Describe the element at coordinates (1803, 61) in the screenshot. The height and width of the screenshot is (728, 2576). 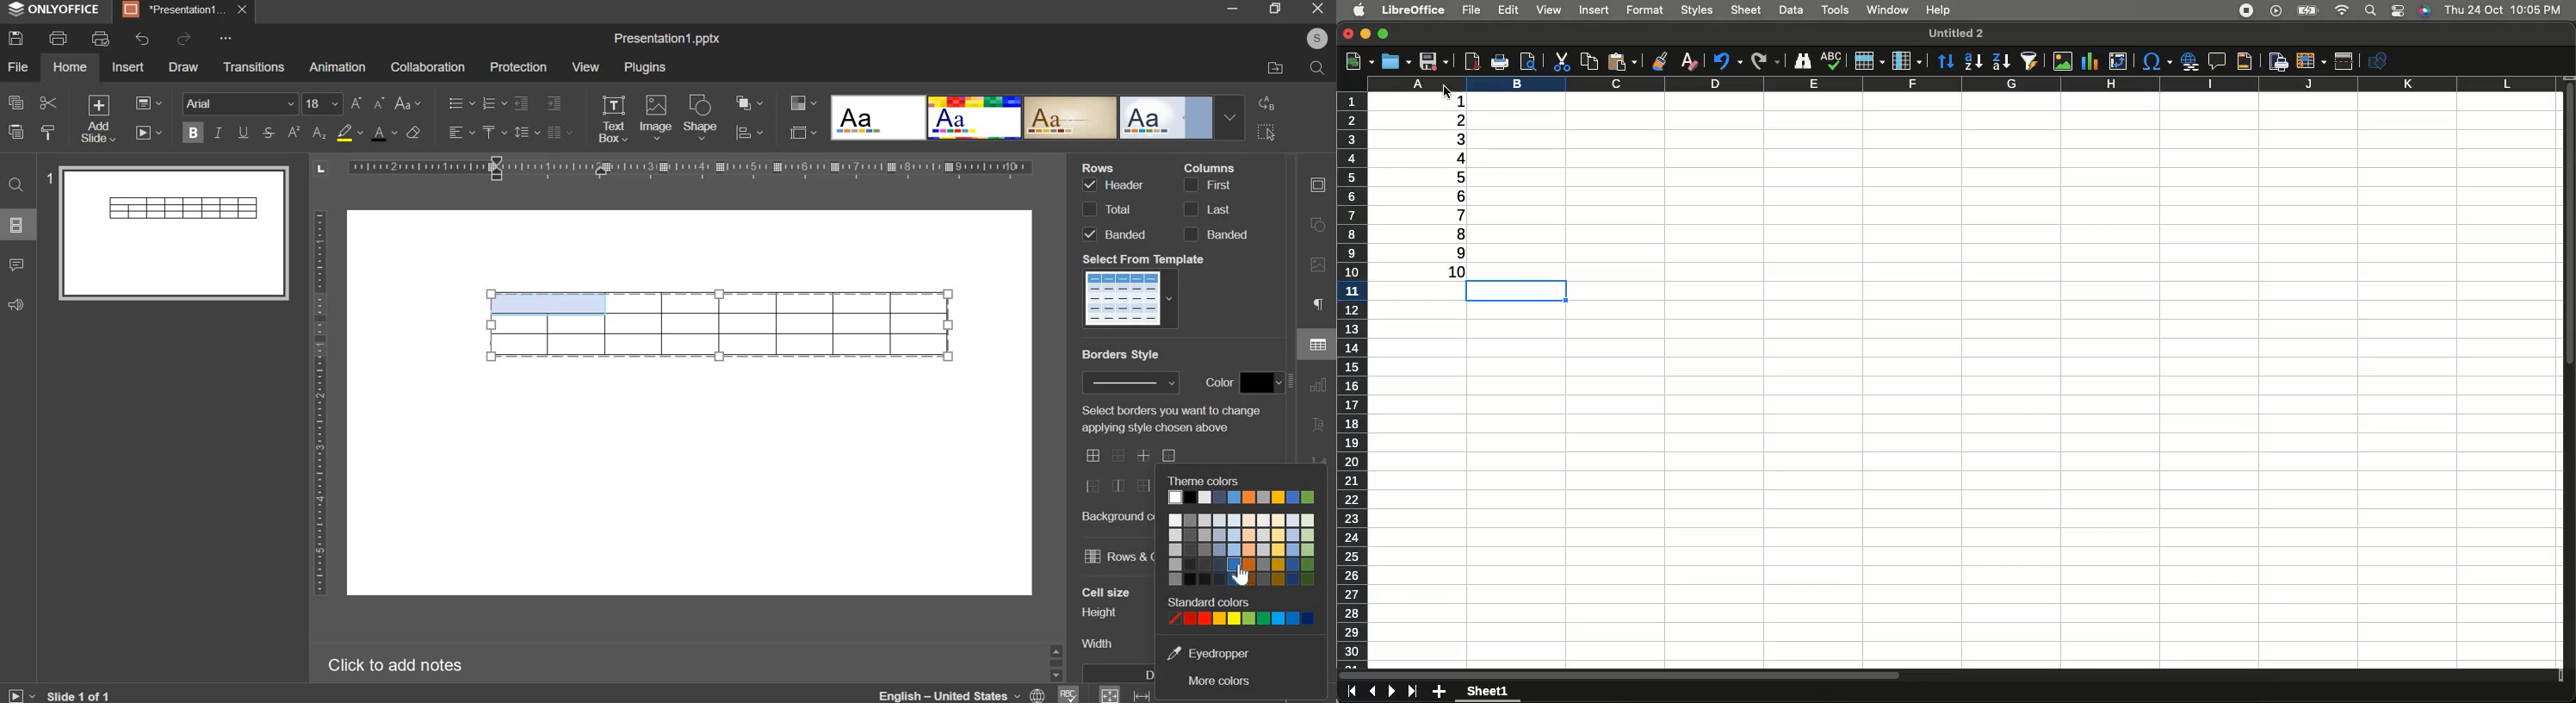
I see `Find and replace` at that location.